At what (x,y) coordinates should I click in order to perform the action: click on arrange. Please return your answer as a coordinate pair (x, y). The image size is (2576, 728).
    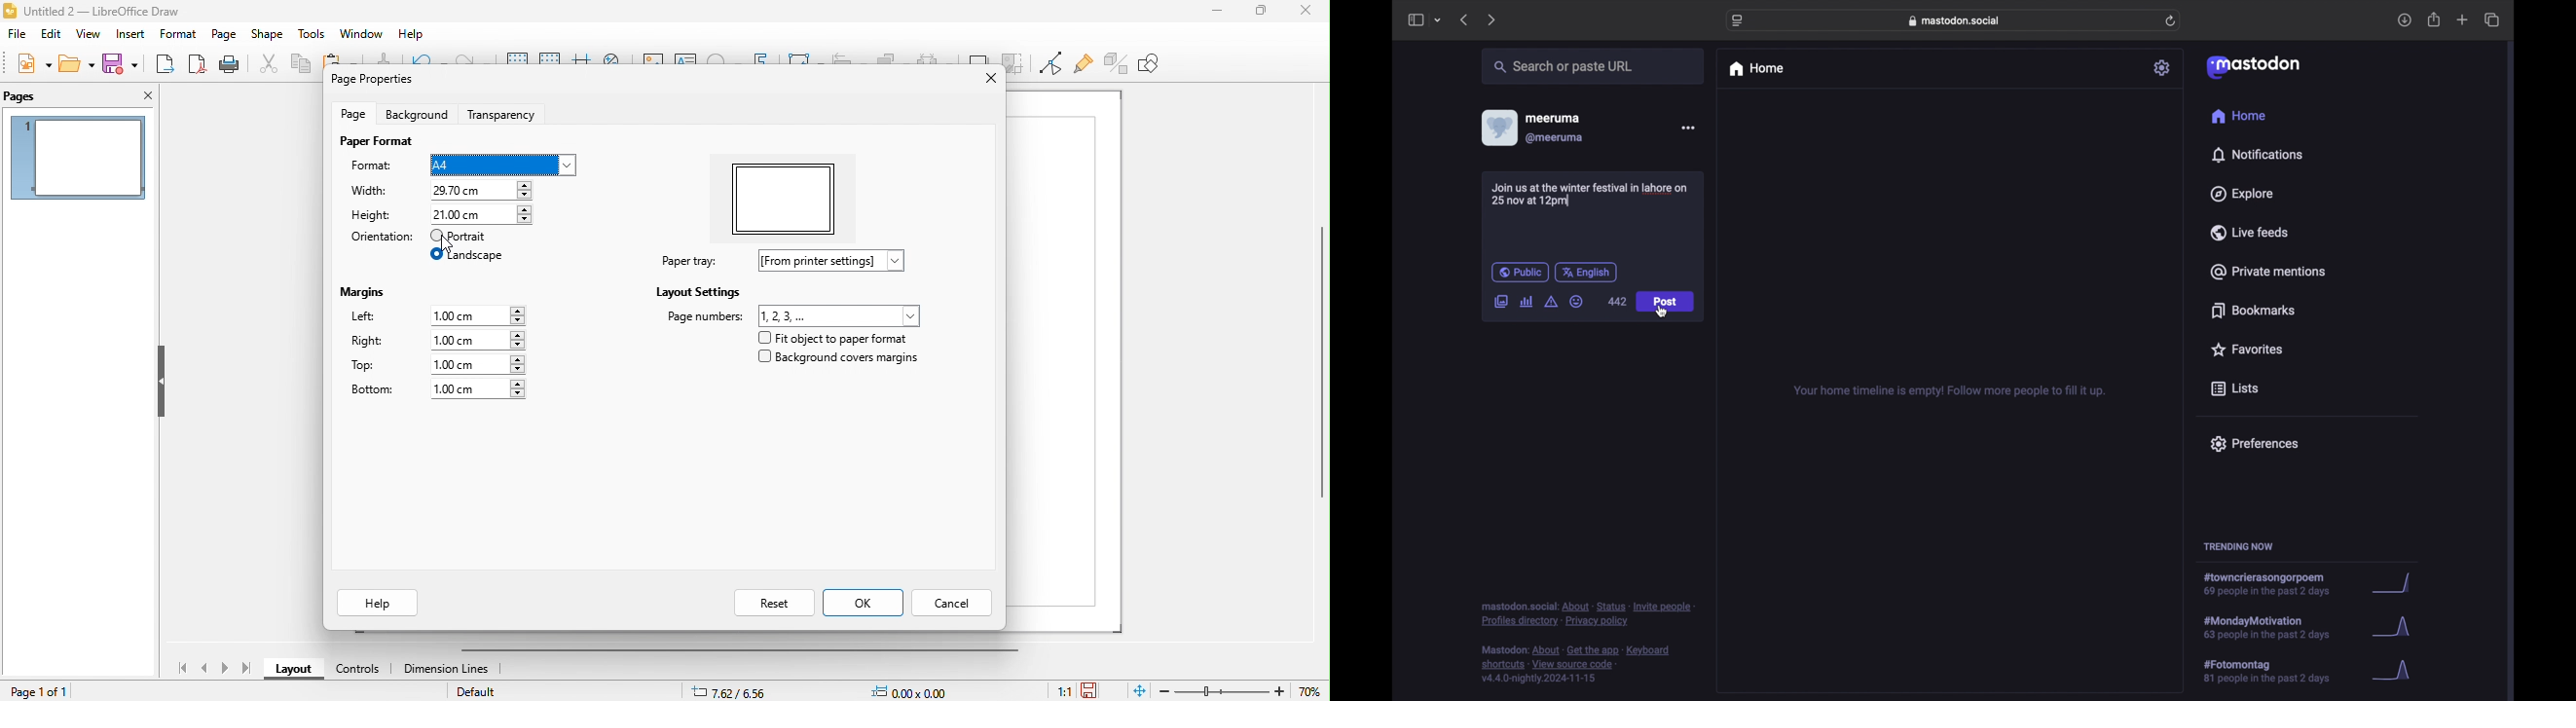
    Looking at the image, I should click on (892, 60).